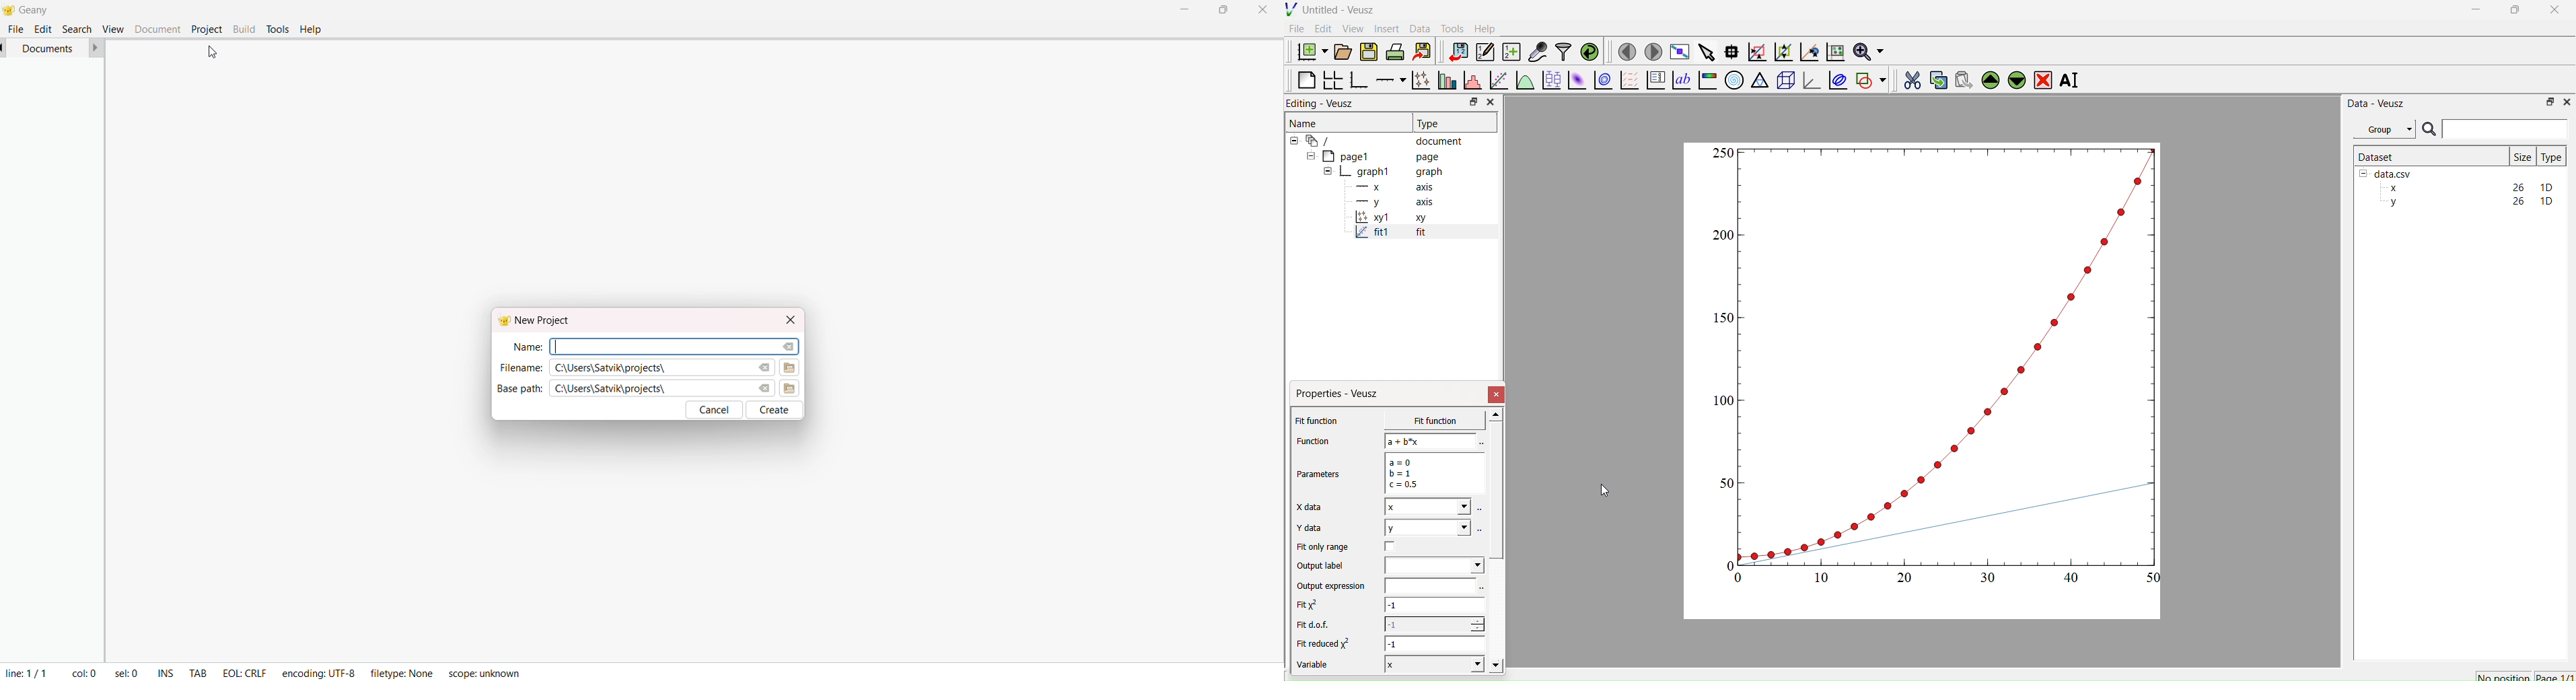 Image resolution: width=2576 pixels, height=700 pixels. I want to click on -1, so click(1435, 607).